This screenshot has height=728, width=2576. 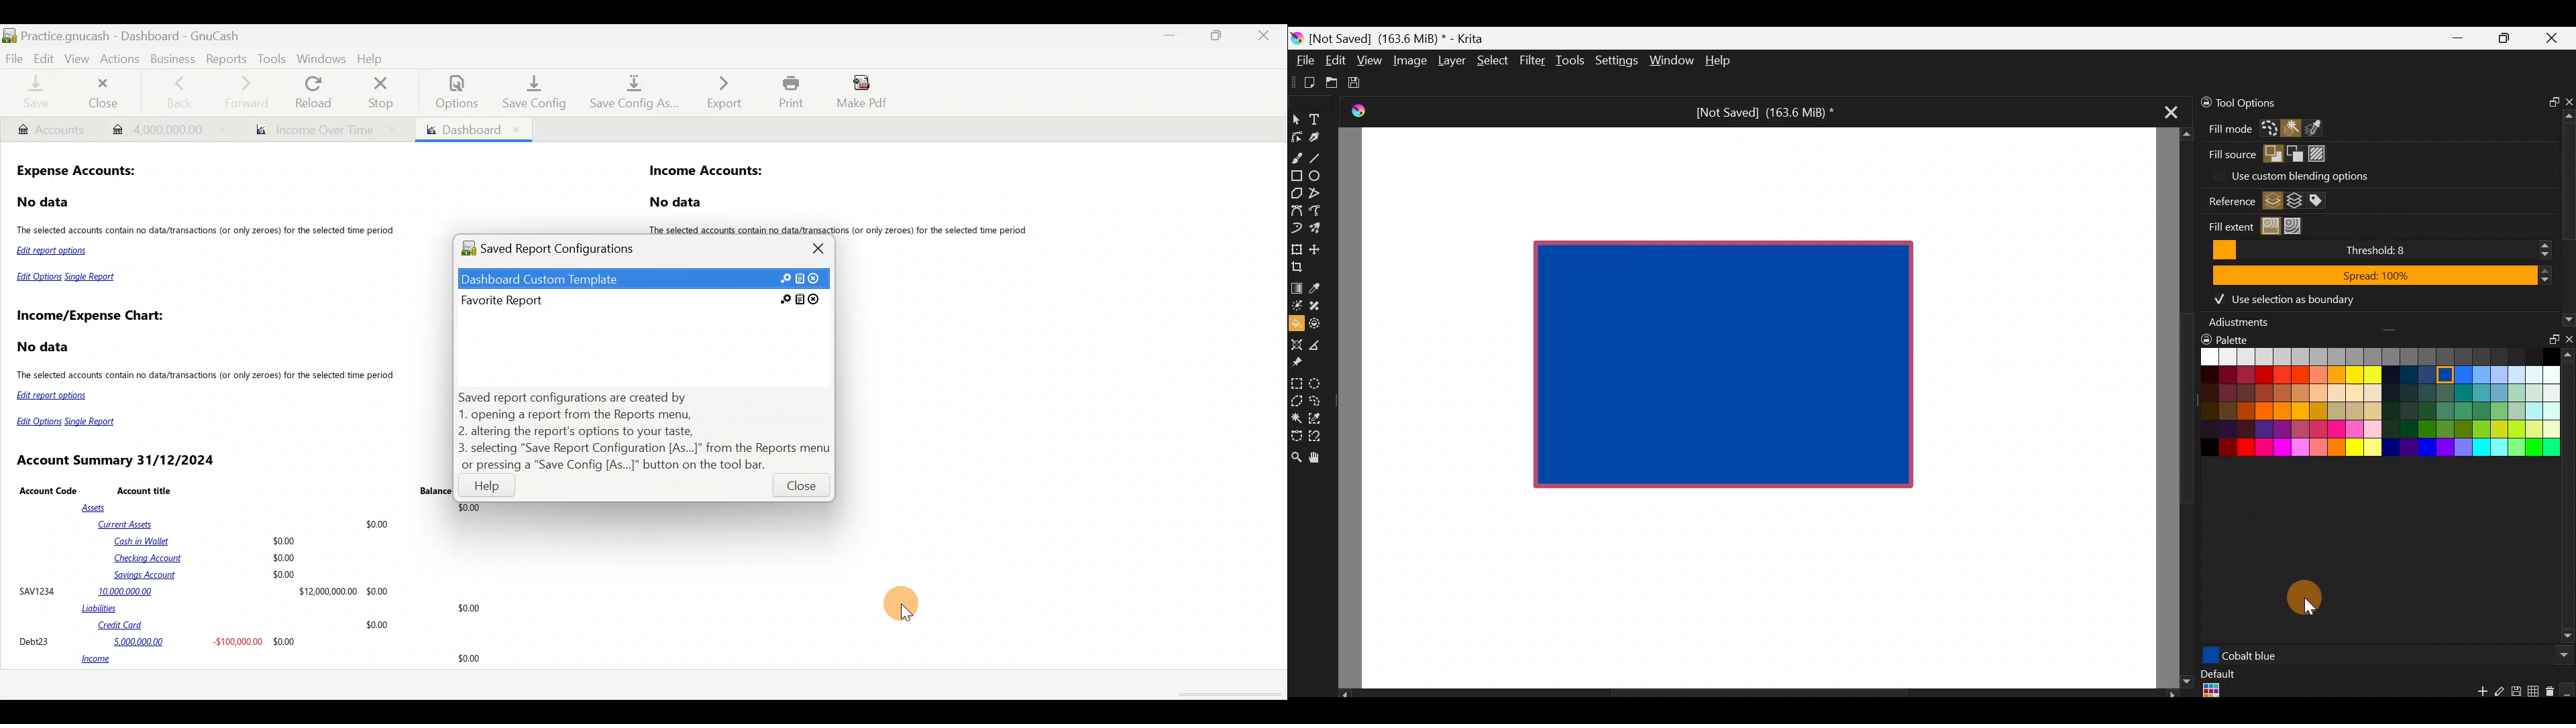 I want to click on Reload, so click(x=316, y=92).